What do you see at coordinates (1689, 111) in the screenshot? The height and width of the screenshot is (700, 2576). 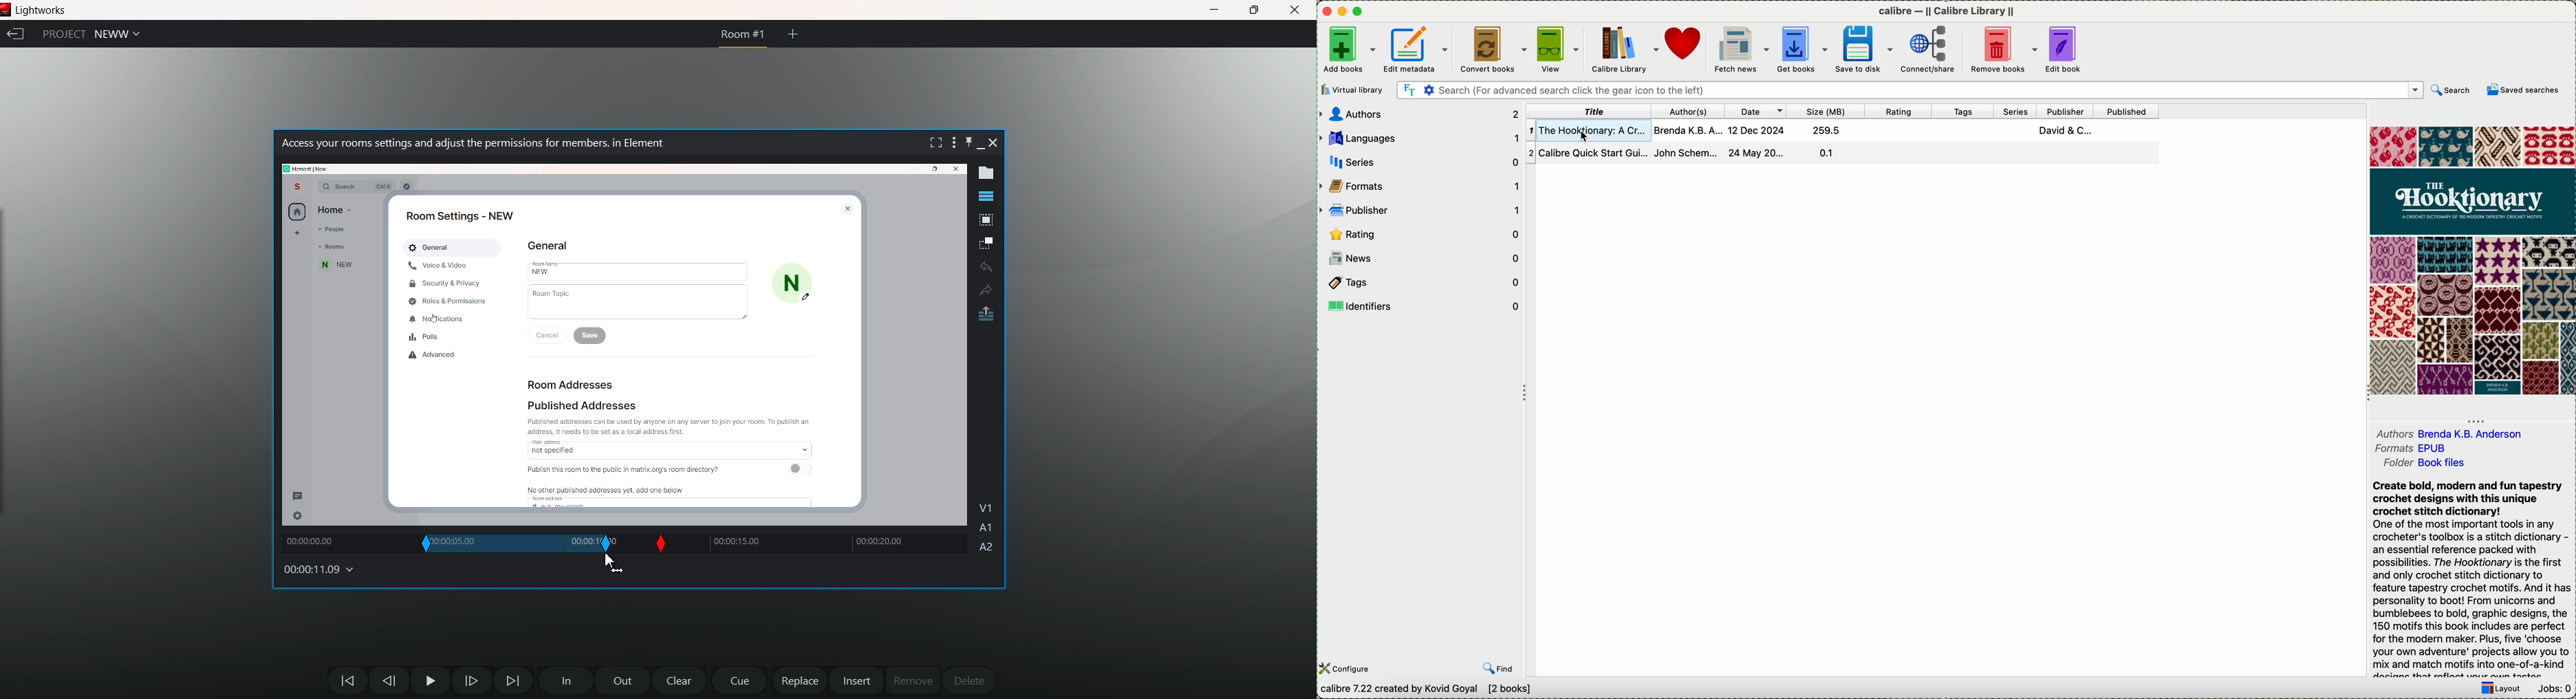 I see `author(s)` at bounding box center [1689, 111].